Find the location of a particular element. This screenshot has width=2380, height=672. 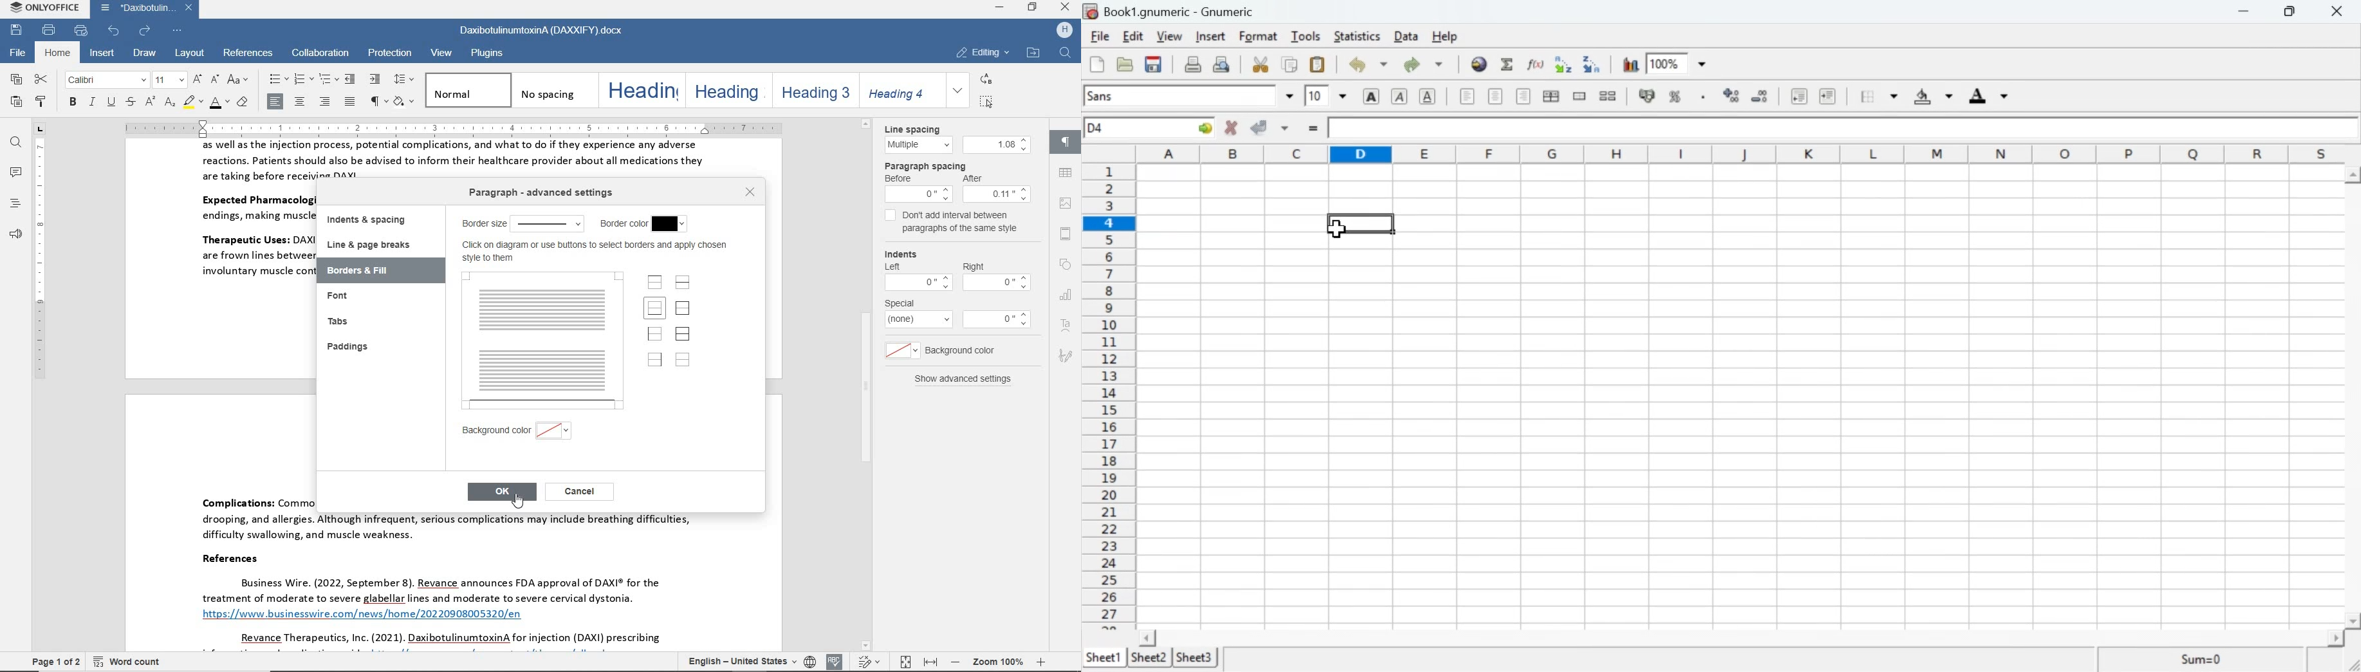

Active Cell is located at coordinates (1151, 128).